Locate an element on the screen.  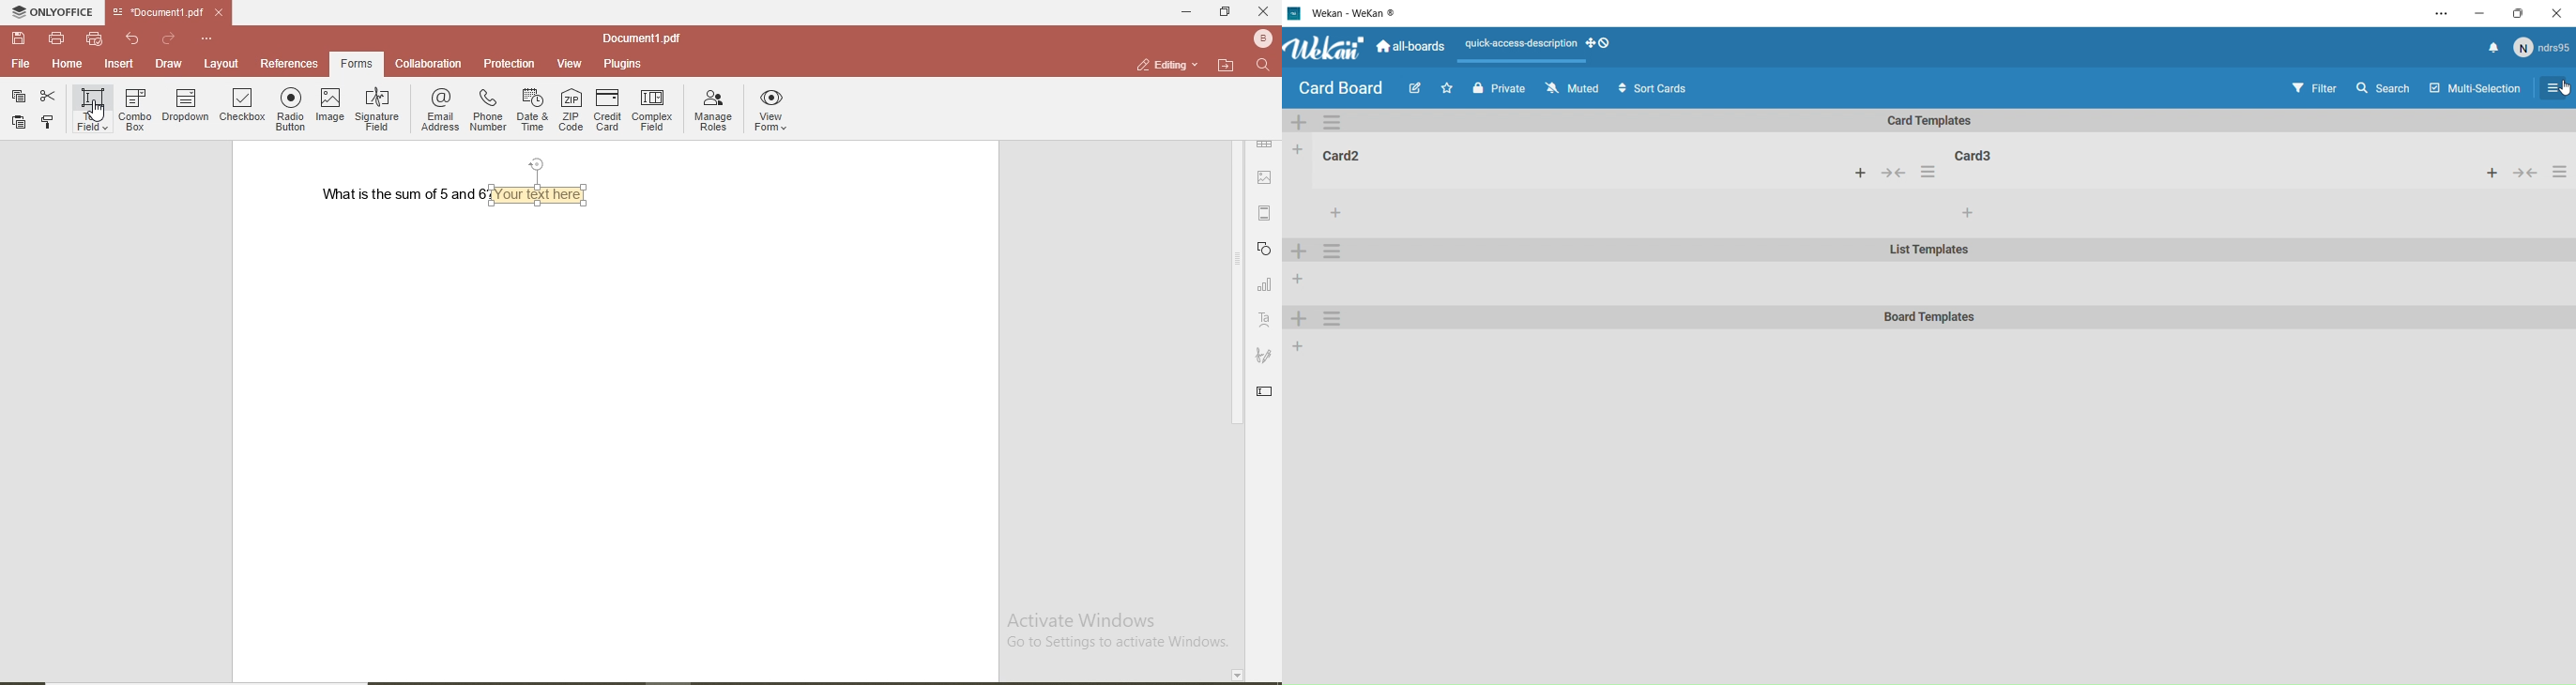
signature is located at coordinates (1266, 358).